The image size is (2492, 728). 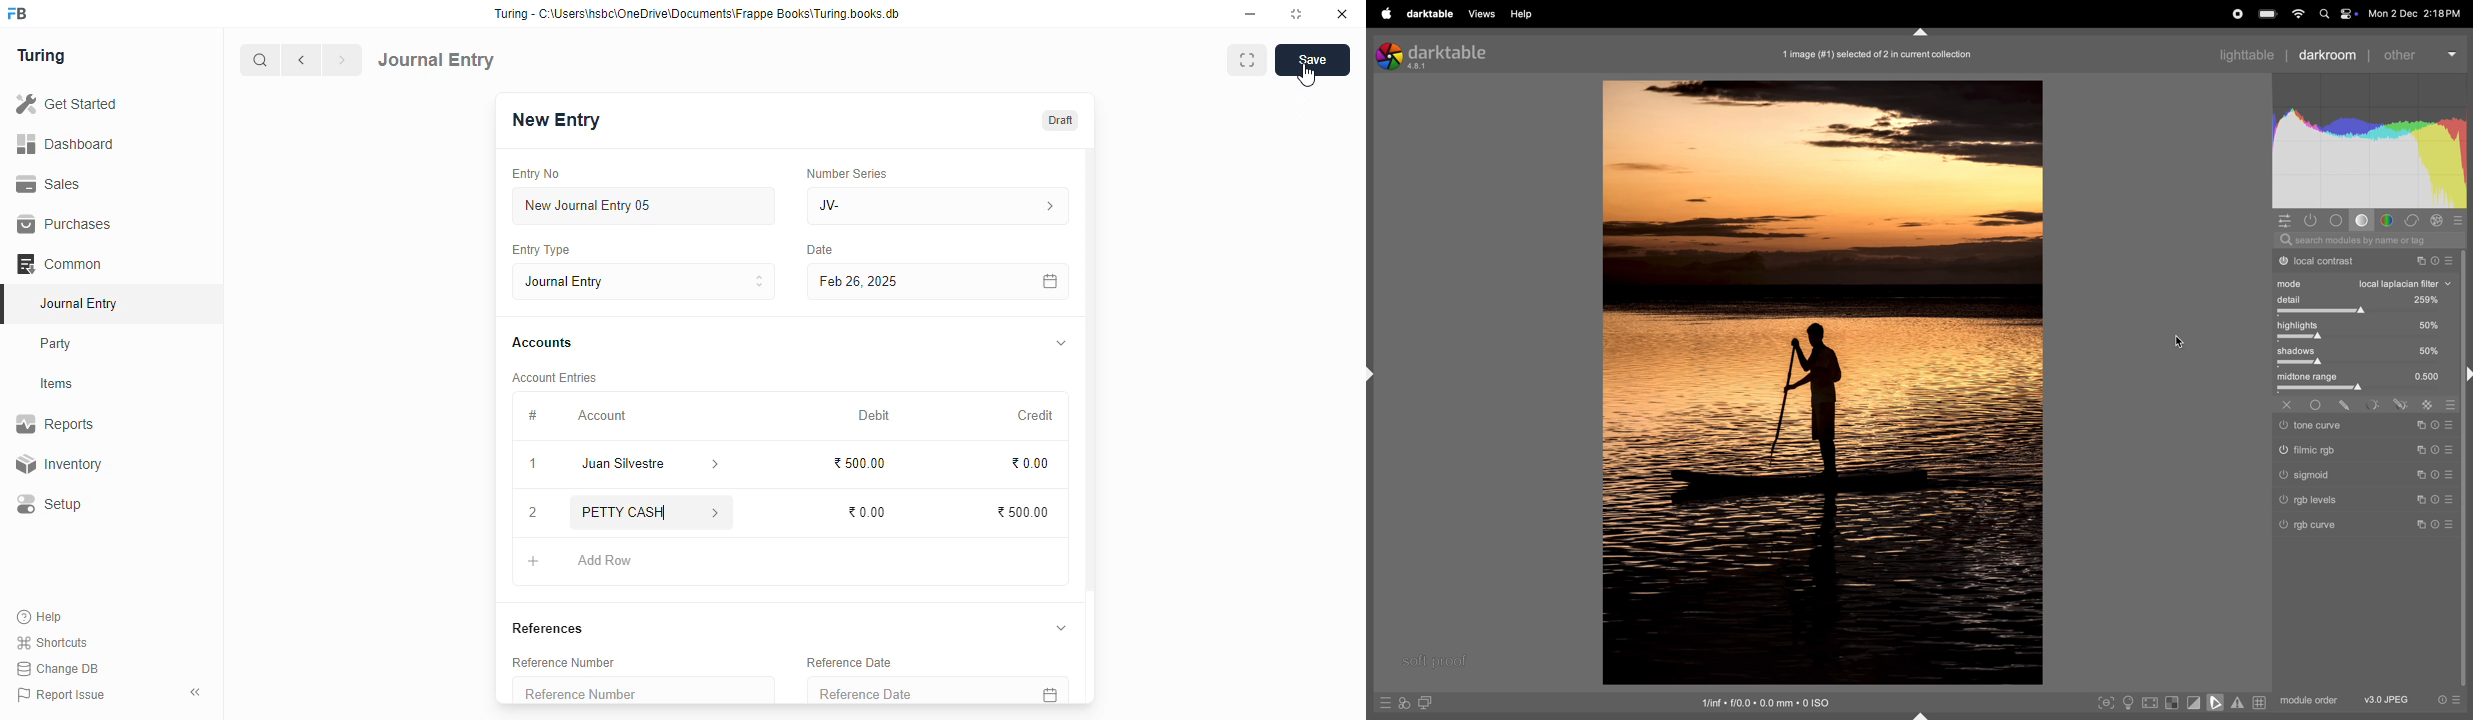 I want to click on journal entry, so click(x=437, y=59).